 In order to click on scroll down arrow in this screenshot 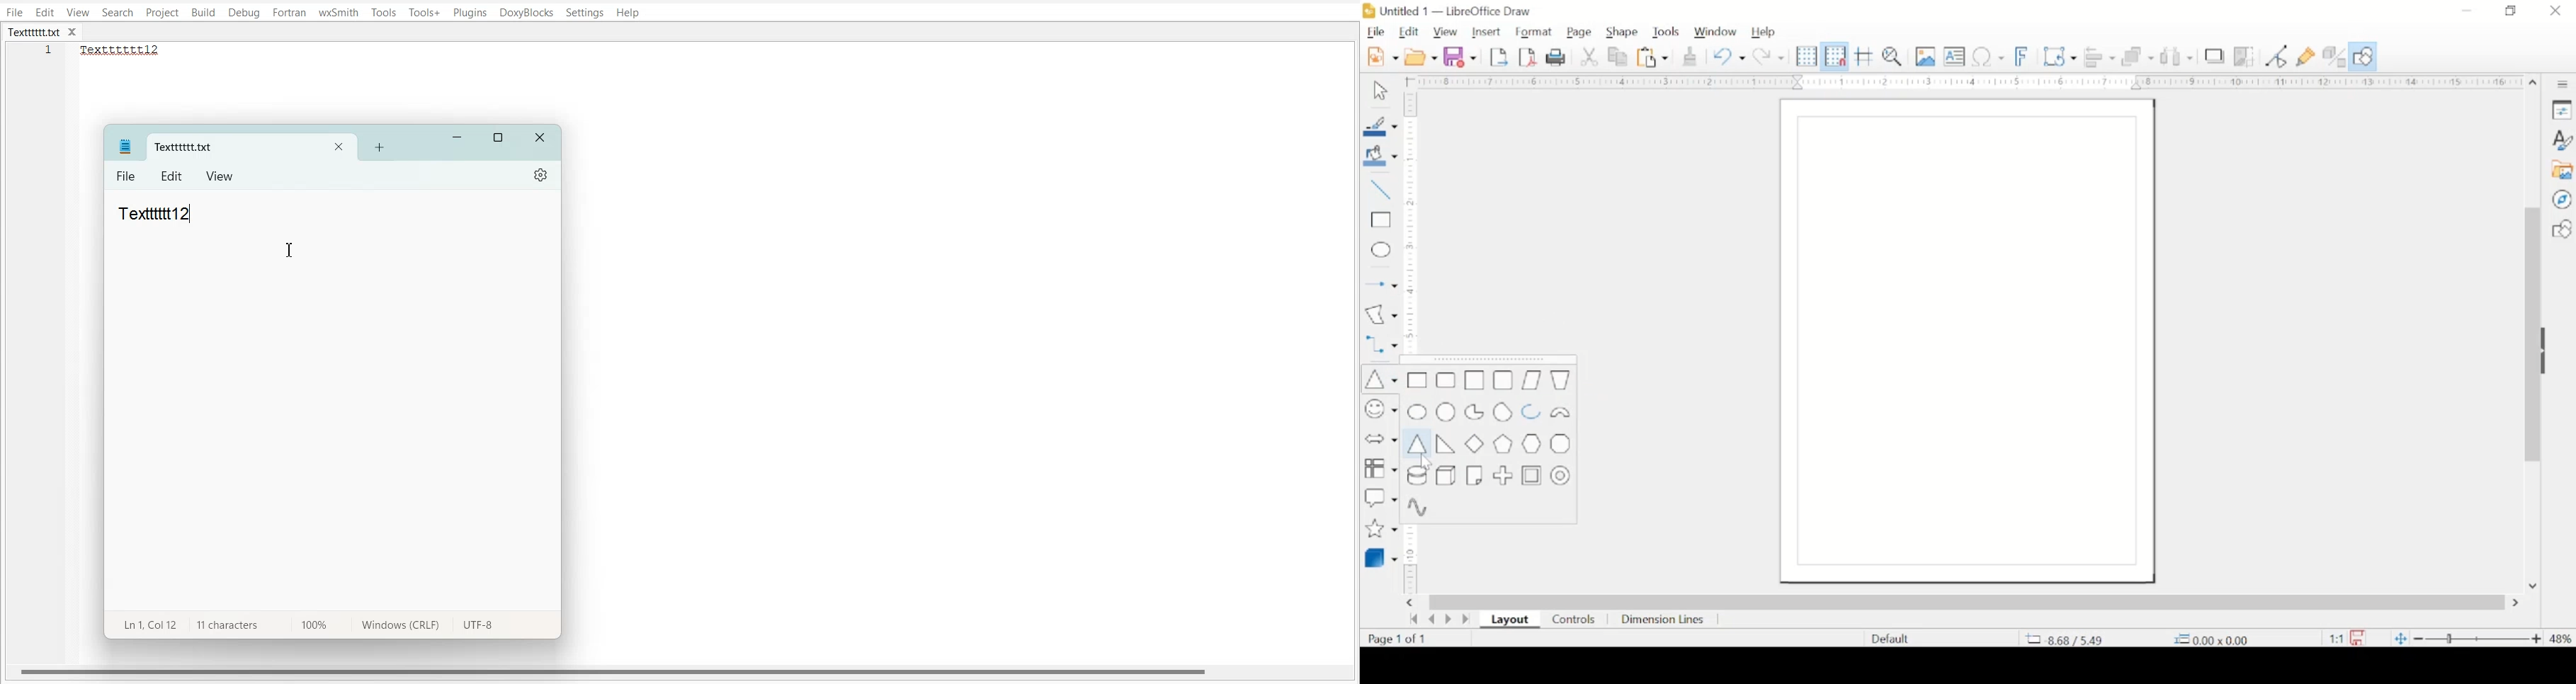, I will do `click(2534, 586)`.